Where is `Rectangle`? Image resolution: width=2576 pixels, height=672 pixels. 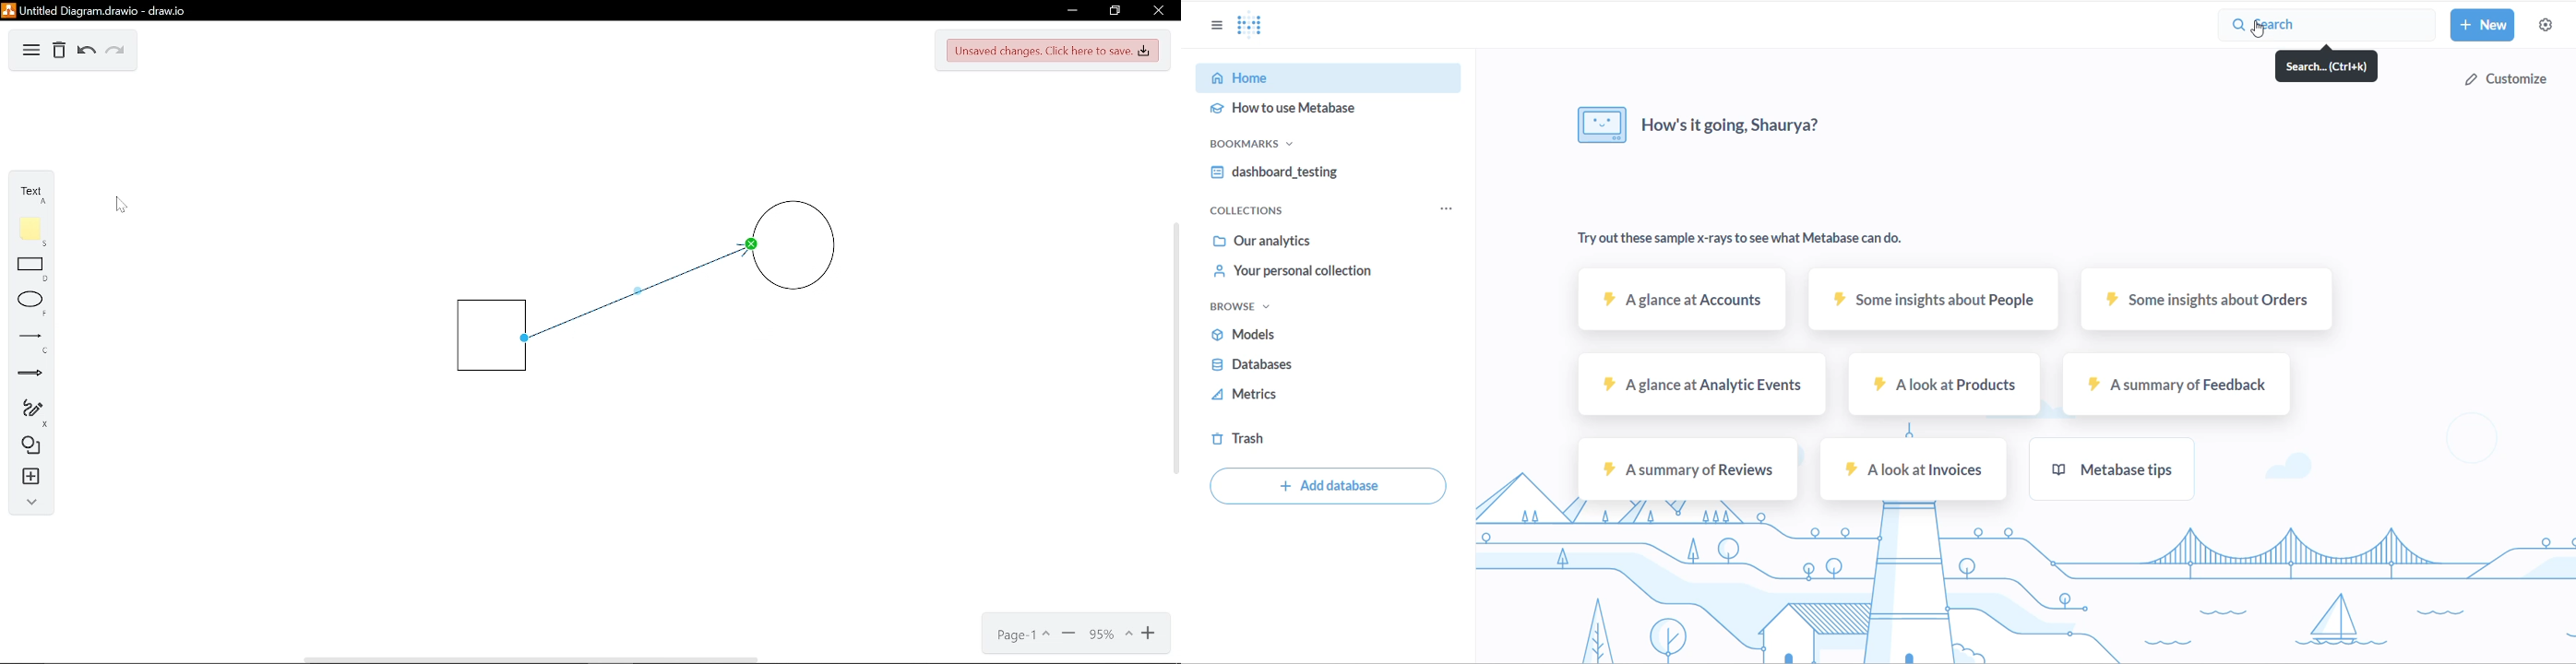 Rectangle is located at coordinates (27, 269).